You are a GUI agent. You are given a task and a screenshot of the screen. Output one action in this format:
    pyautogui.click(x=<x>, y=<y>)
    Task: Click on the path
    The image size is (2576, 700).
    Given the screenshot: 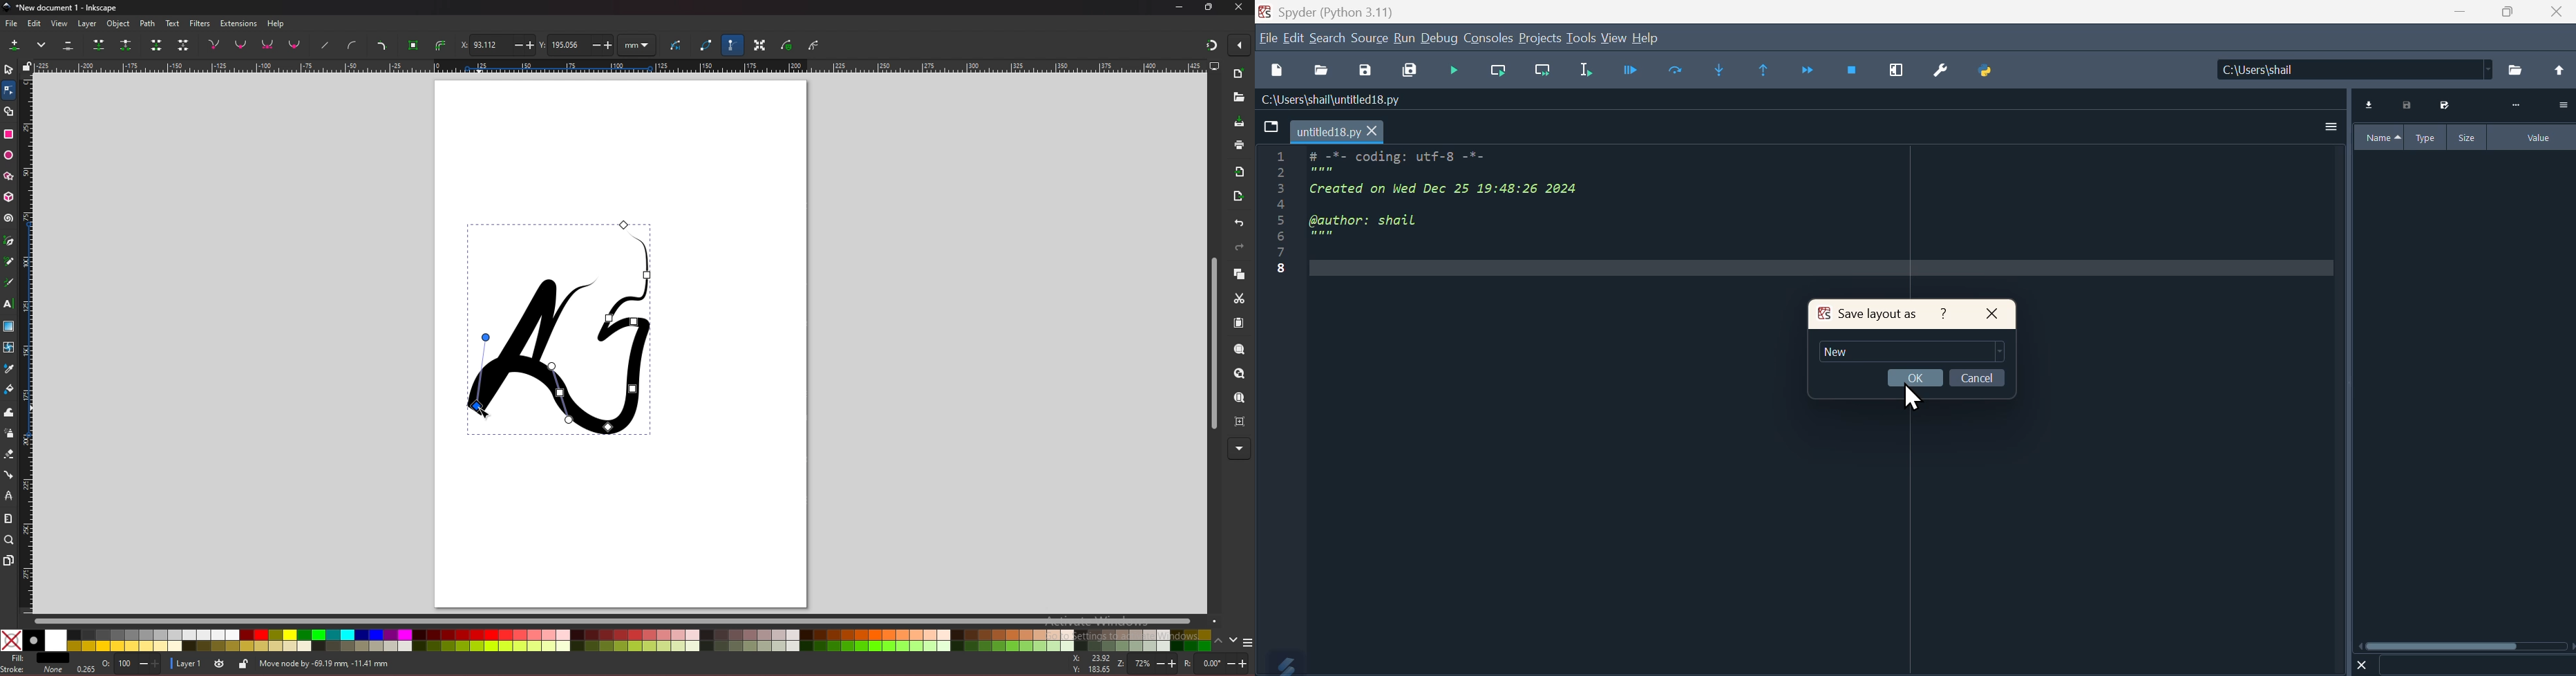 What is the action you would take?
    pyautogui.click(x=148, y=24)
    